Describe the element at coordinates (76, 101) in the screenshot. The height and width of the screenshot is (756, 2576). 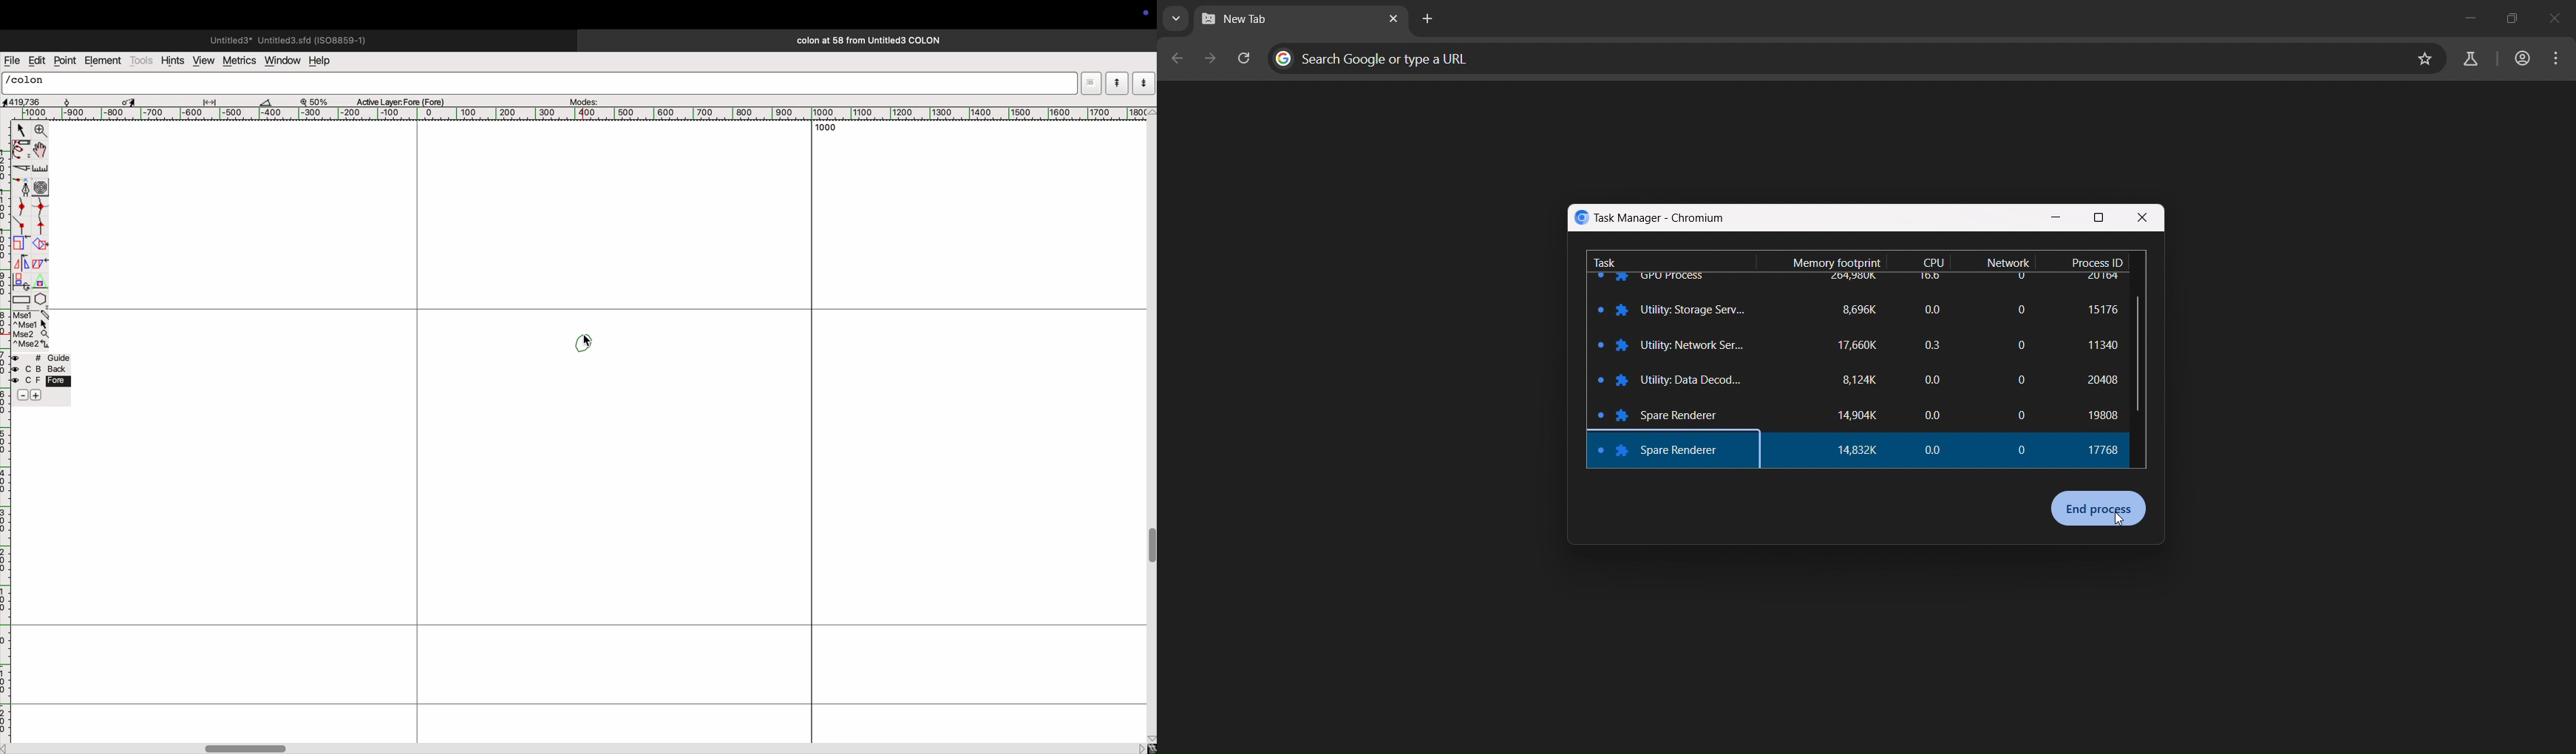
I see `snow` at that location.